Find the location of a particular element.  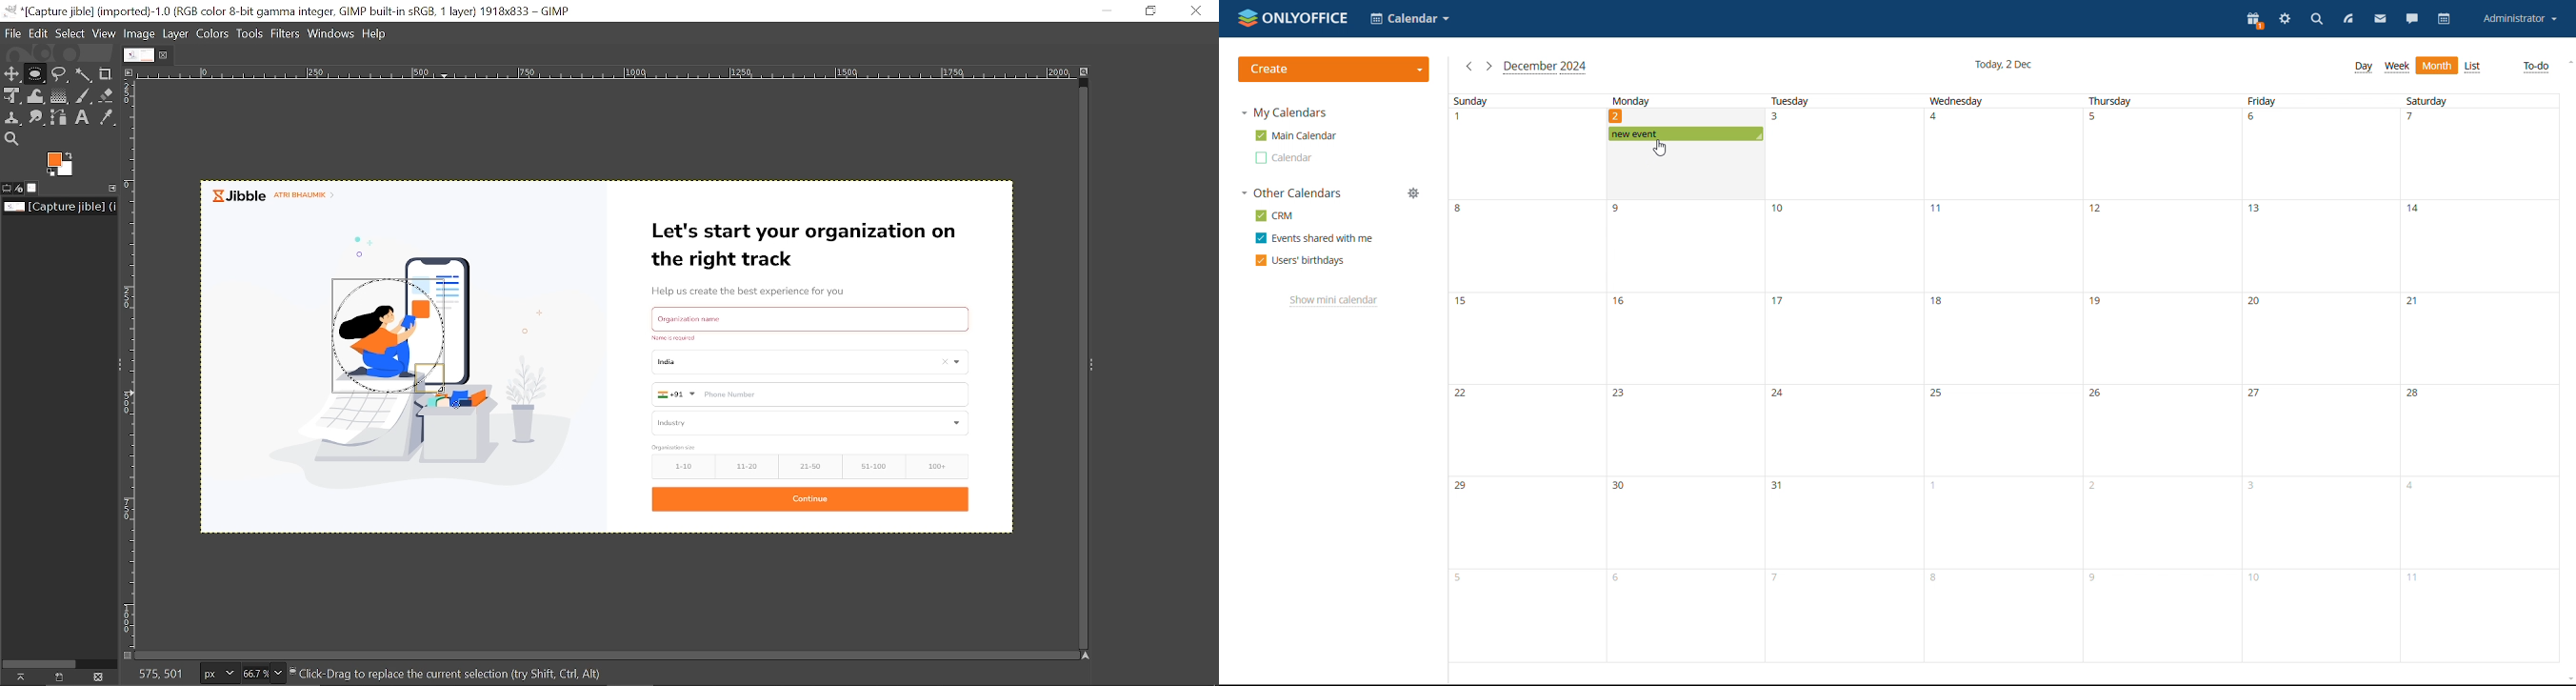

Free select tool is located at coordinates (61, 74).